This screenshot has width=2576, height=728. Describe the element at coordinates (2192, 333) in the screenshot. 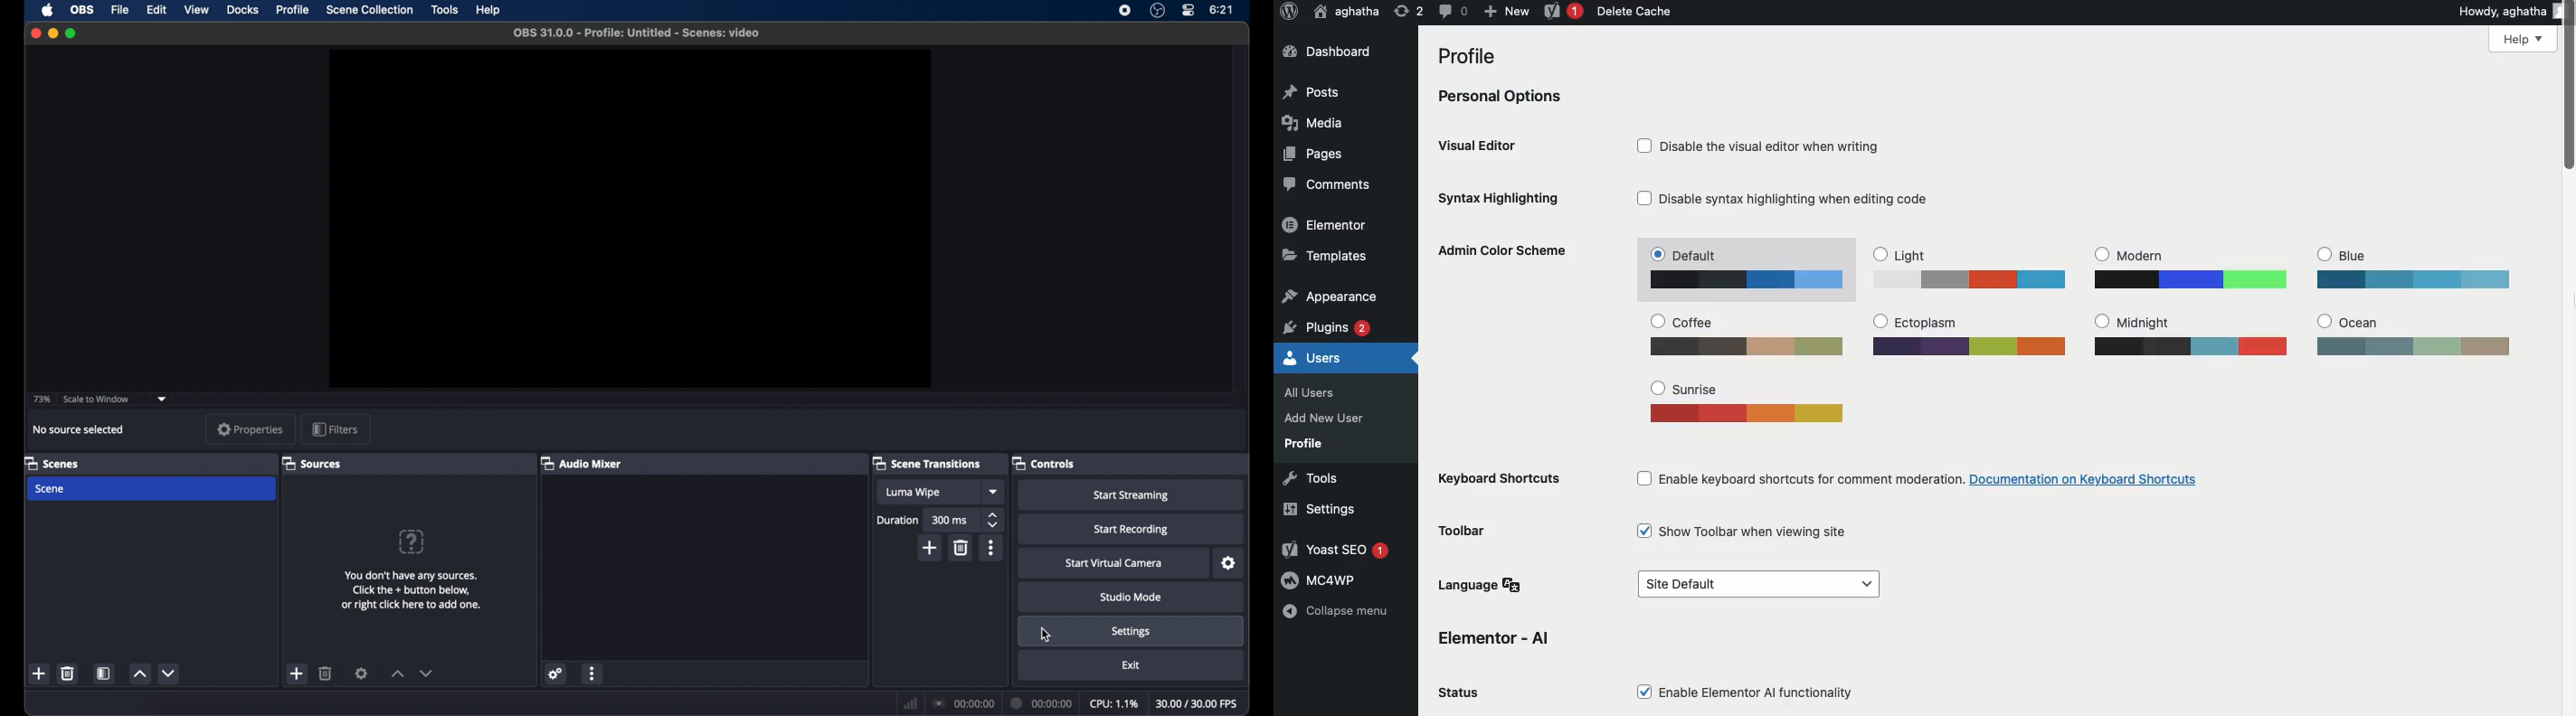

I see `Midnight` at that location.